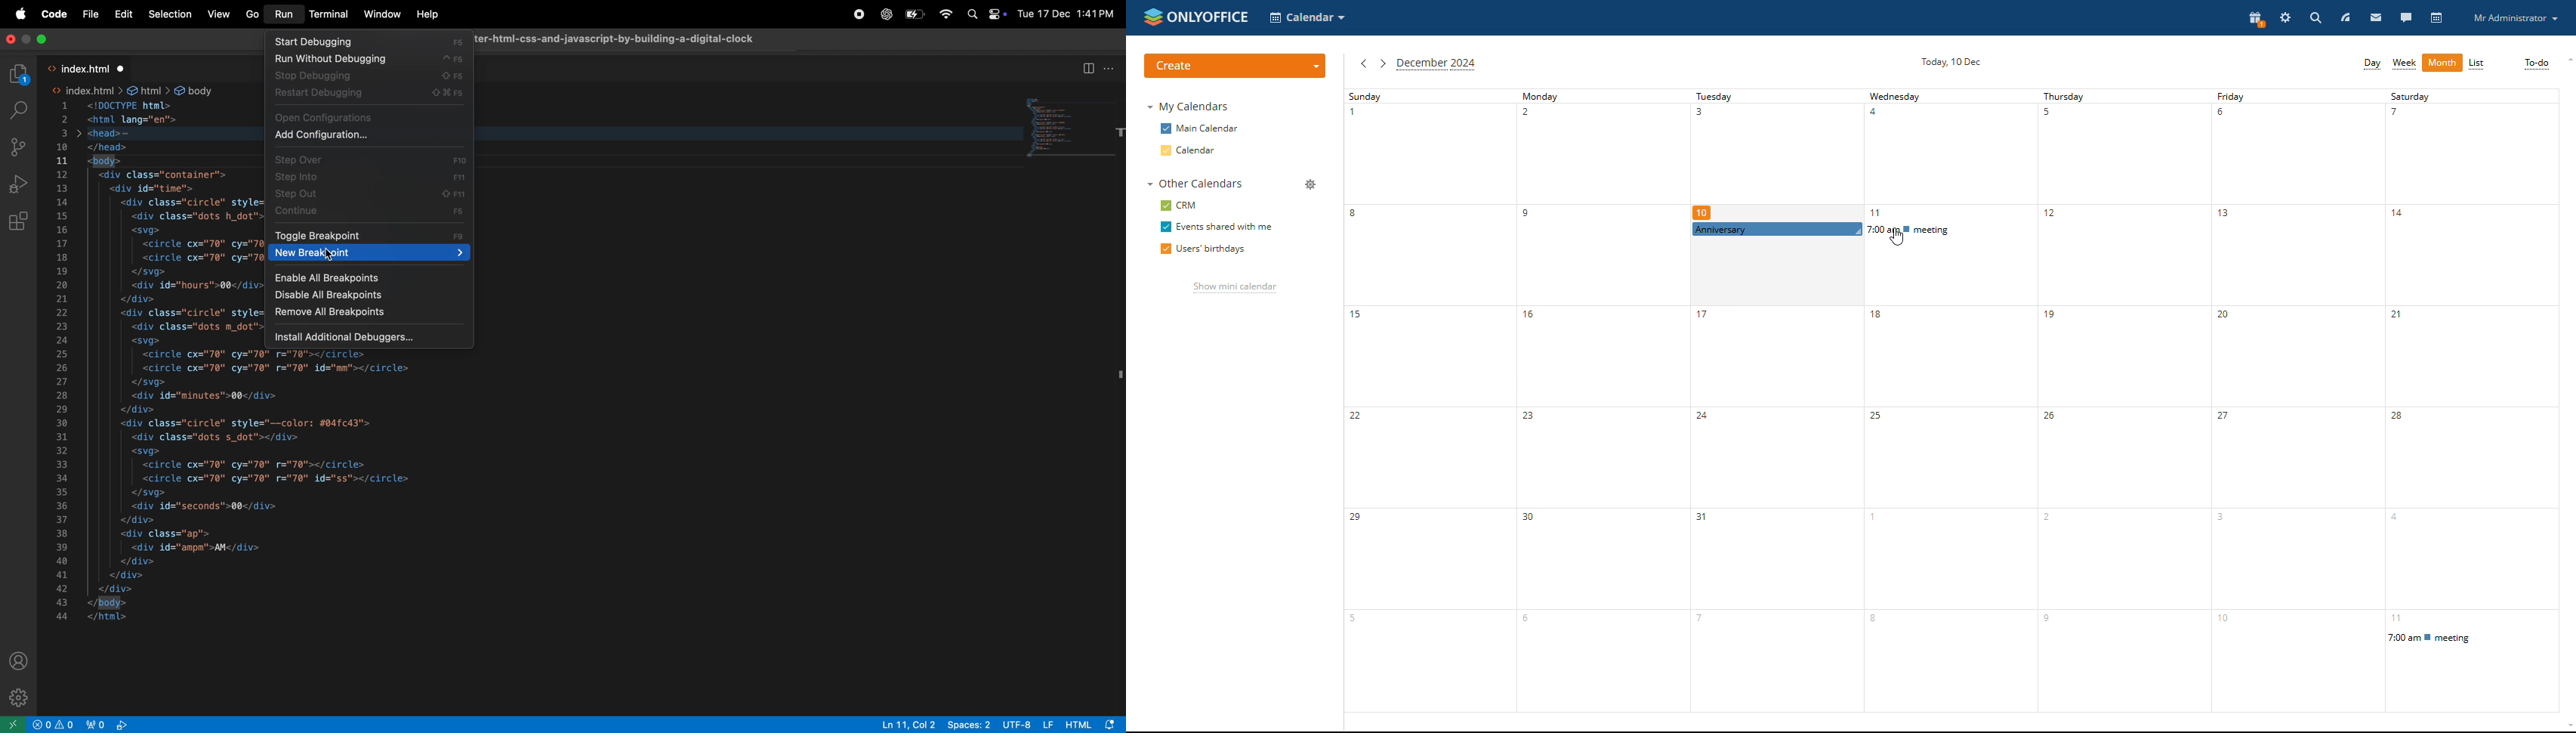 The image size is (2576, 756). I want to click on Tue 17 Dec 1:41 PM, so click(1067, 14).